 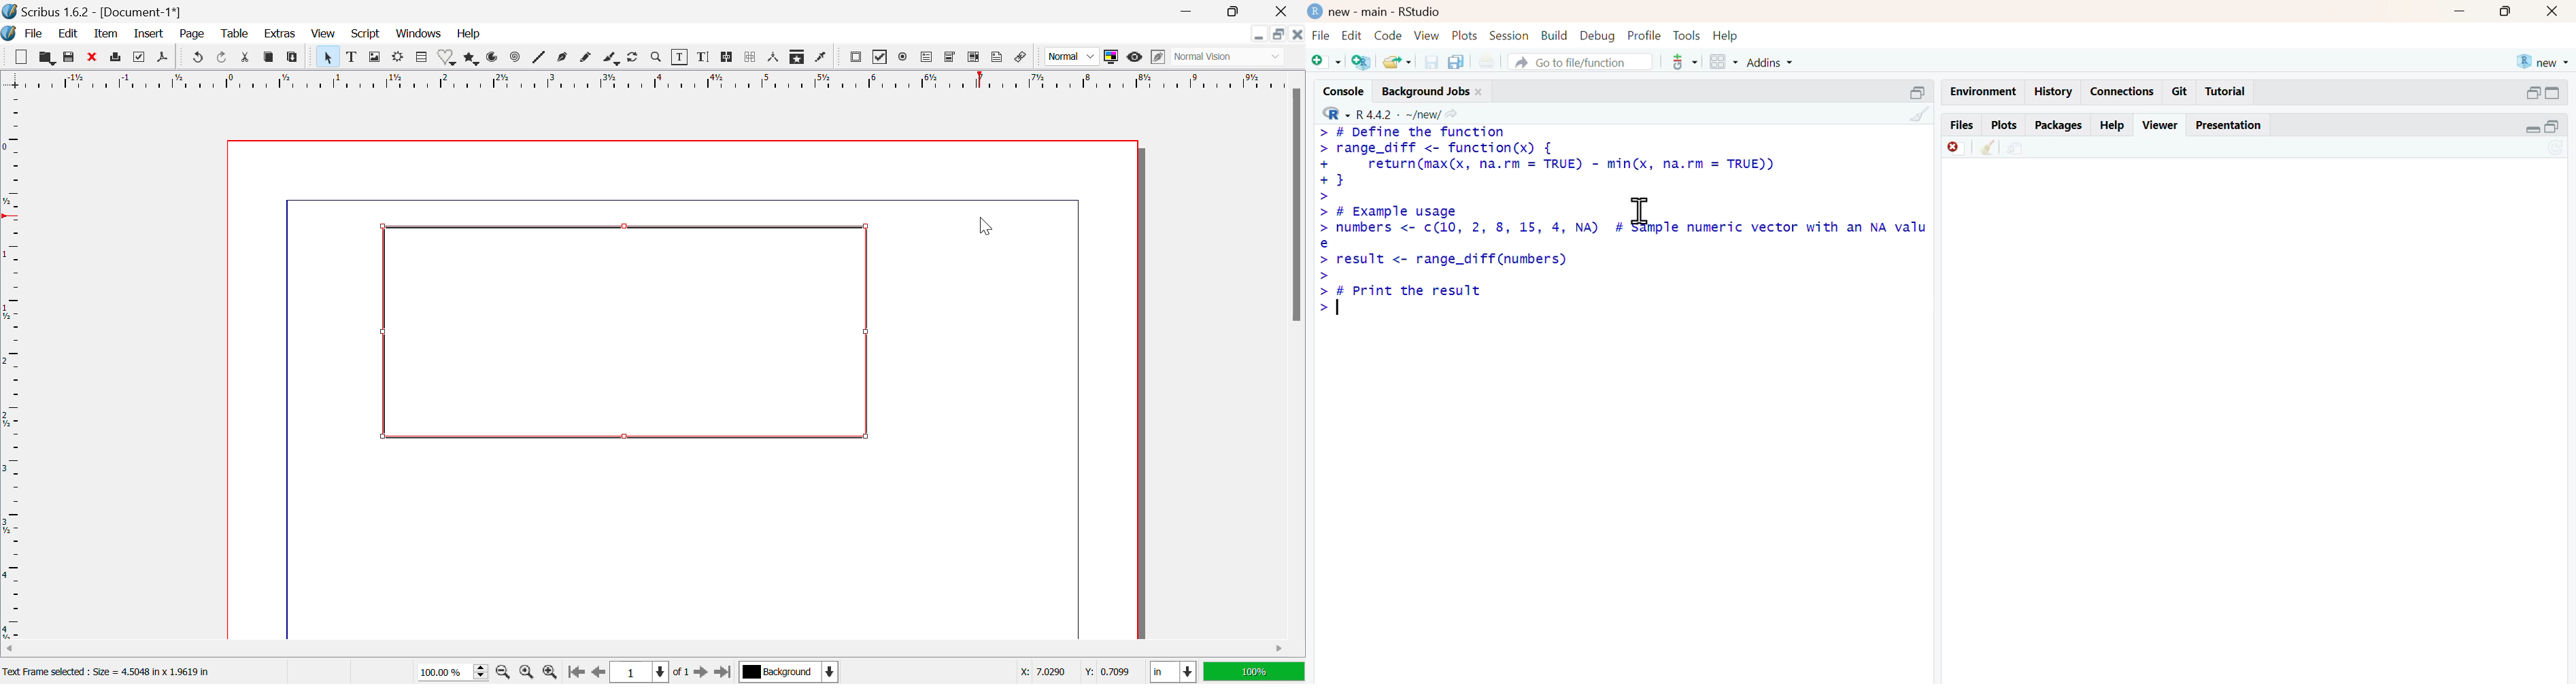 I want to click on Copy, so click(x=269, y=57).